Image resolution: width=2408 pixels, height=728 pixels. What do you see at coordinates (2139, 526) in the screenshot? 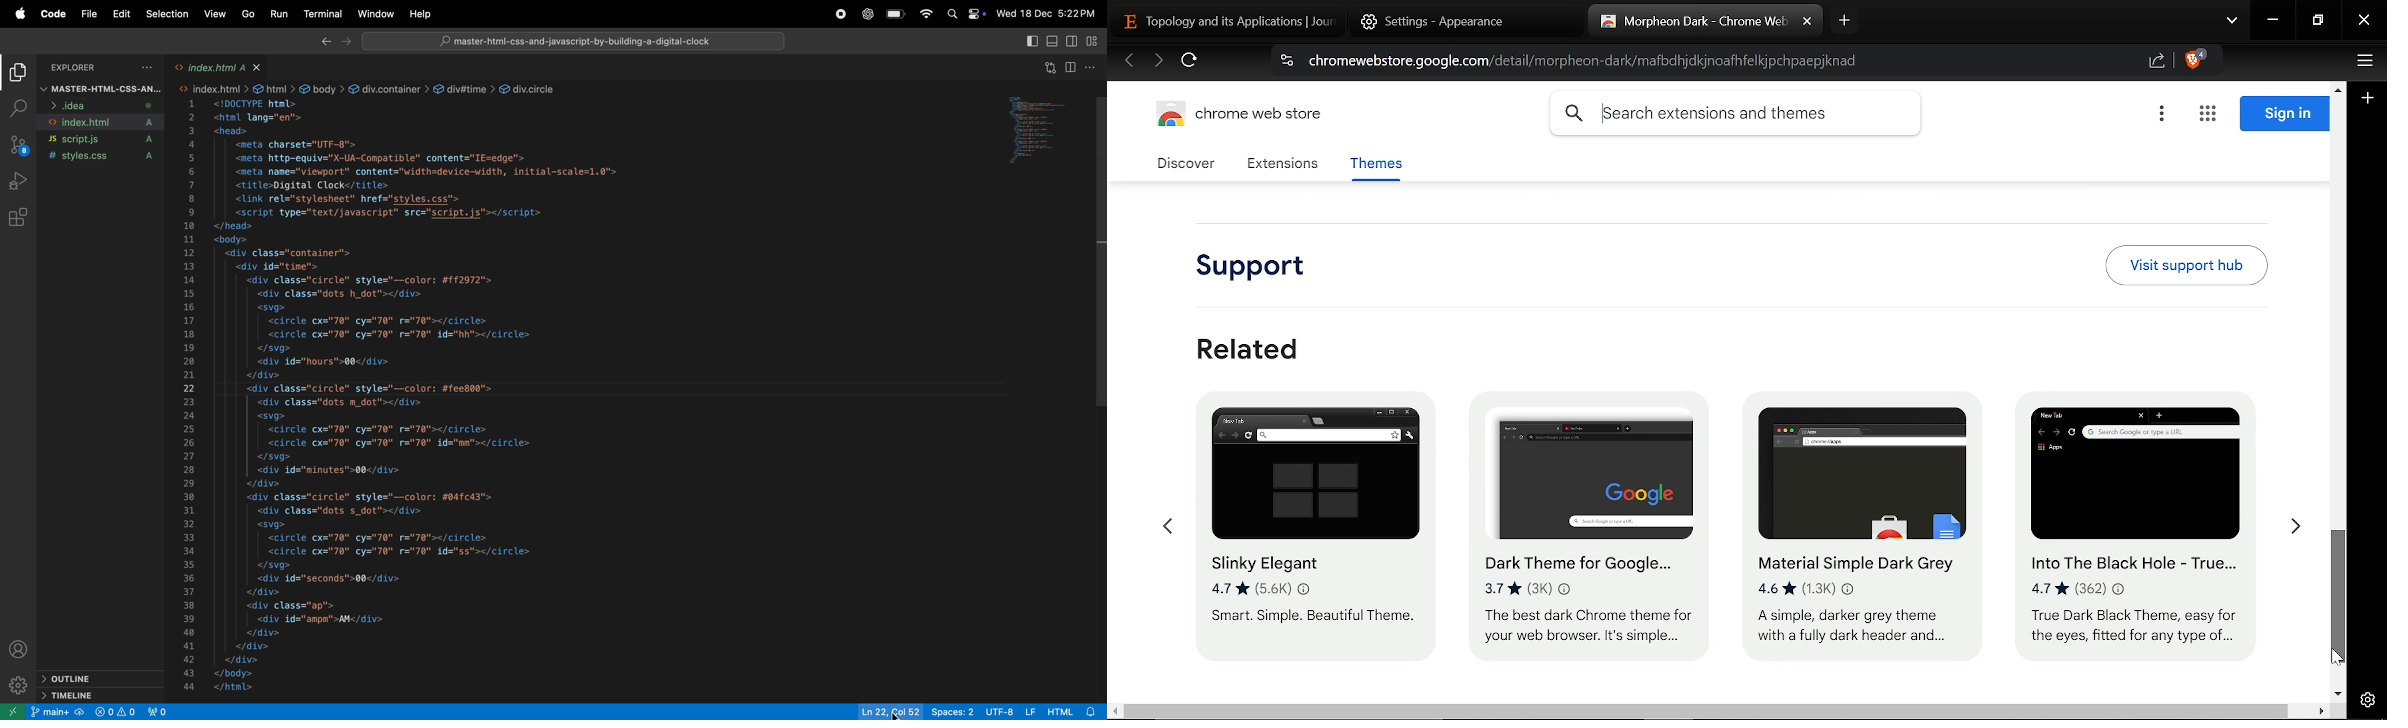
I see `Into the Black Hole theme` at bounding box center [2139, 526].